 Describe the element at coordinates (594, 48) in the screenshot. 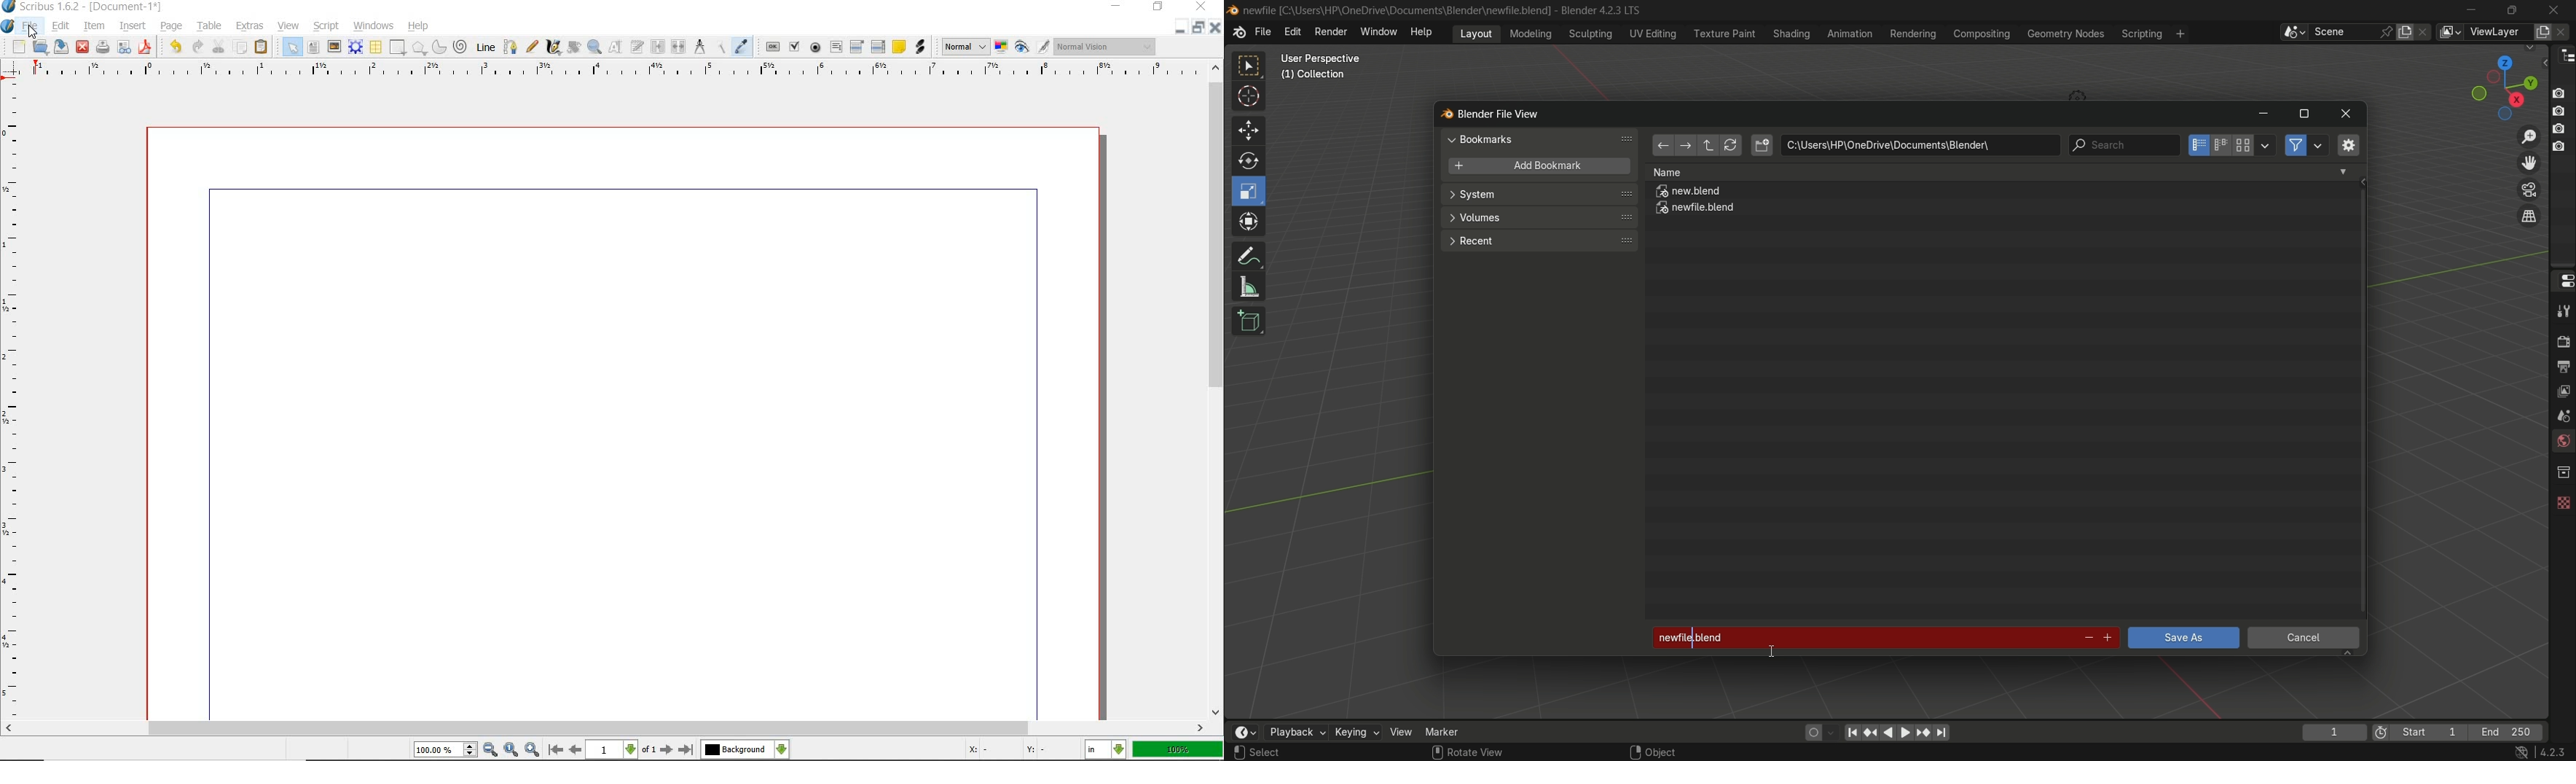

I see `zoom in or zoom out` at that location.